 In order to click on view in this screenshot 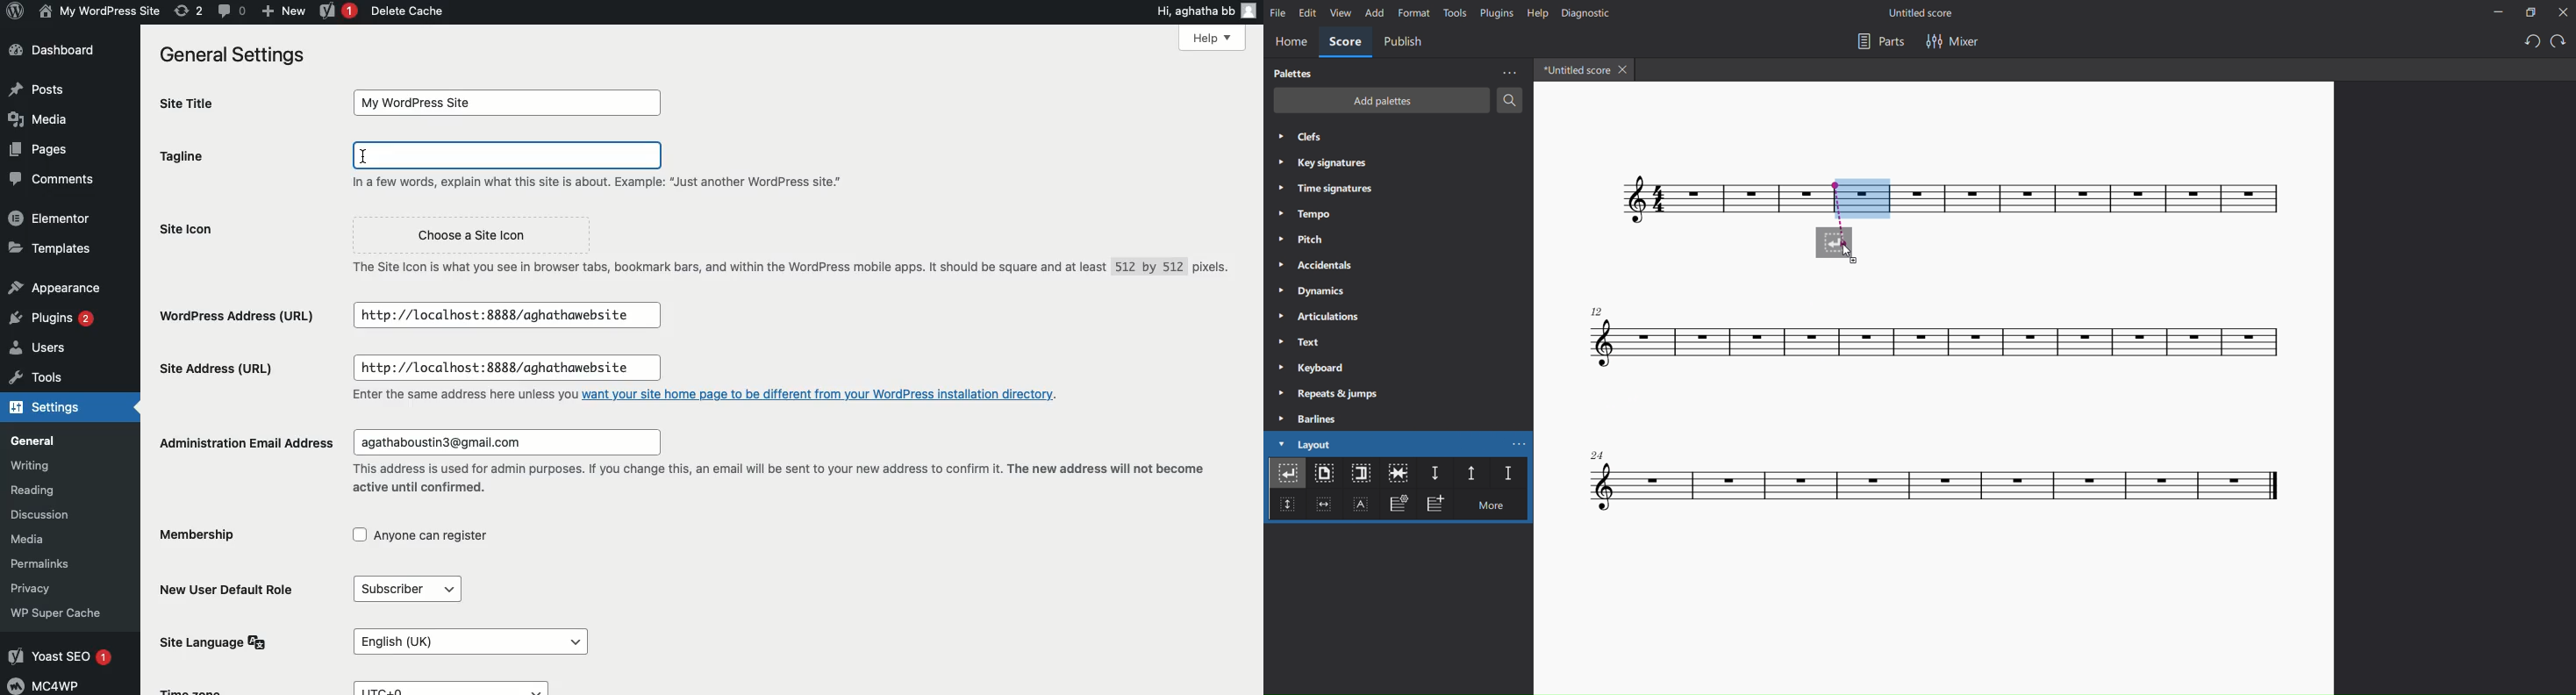, I will do `click(1339, 15)`.